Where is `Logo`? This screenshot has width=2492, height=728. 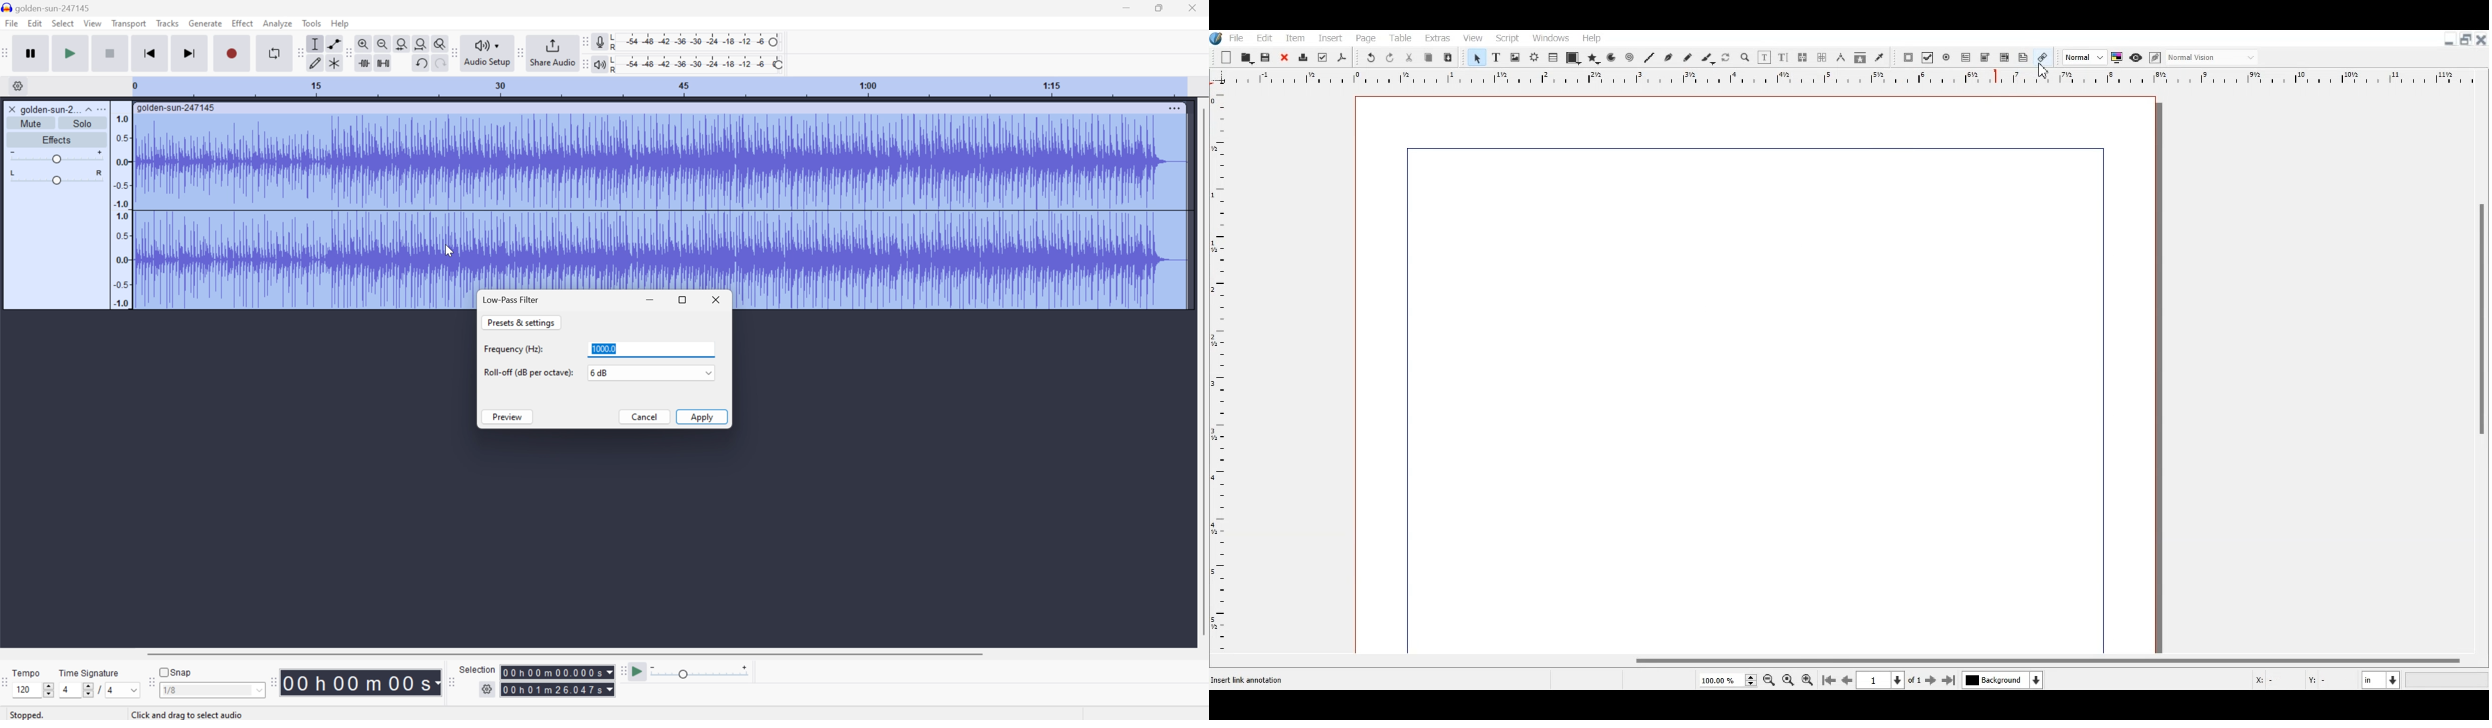
Logo is located at coordinates (1217, 38).